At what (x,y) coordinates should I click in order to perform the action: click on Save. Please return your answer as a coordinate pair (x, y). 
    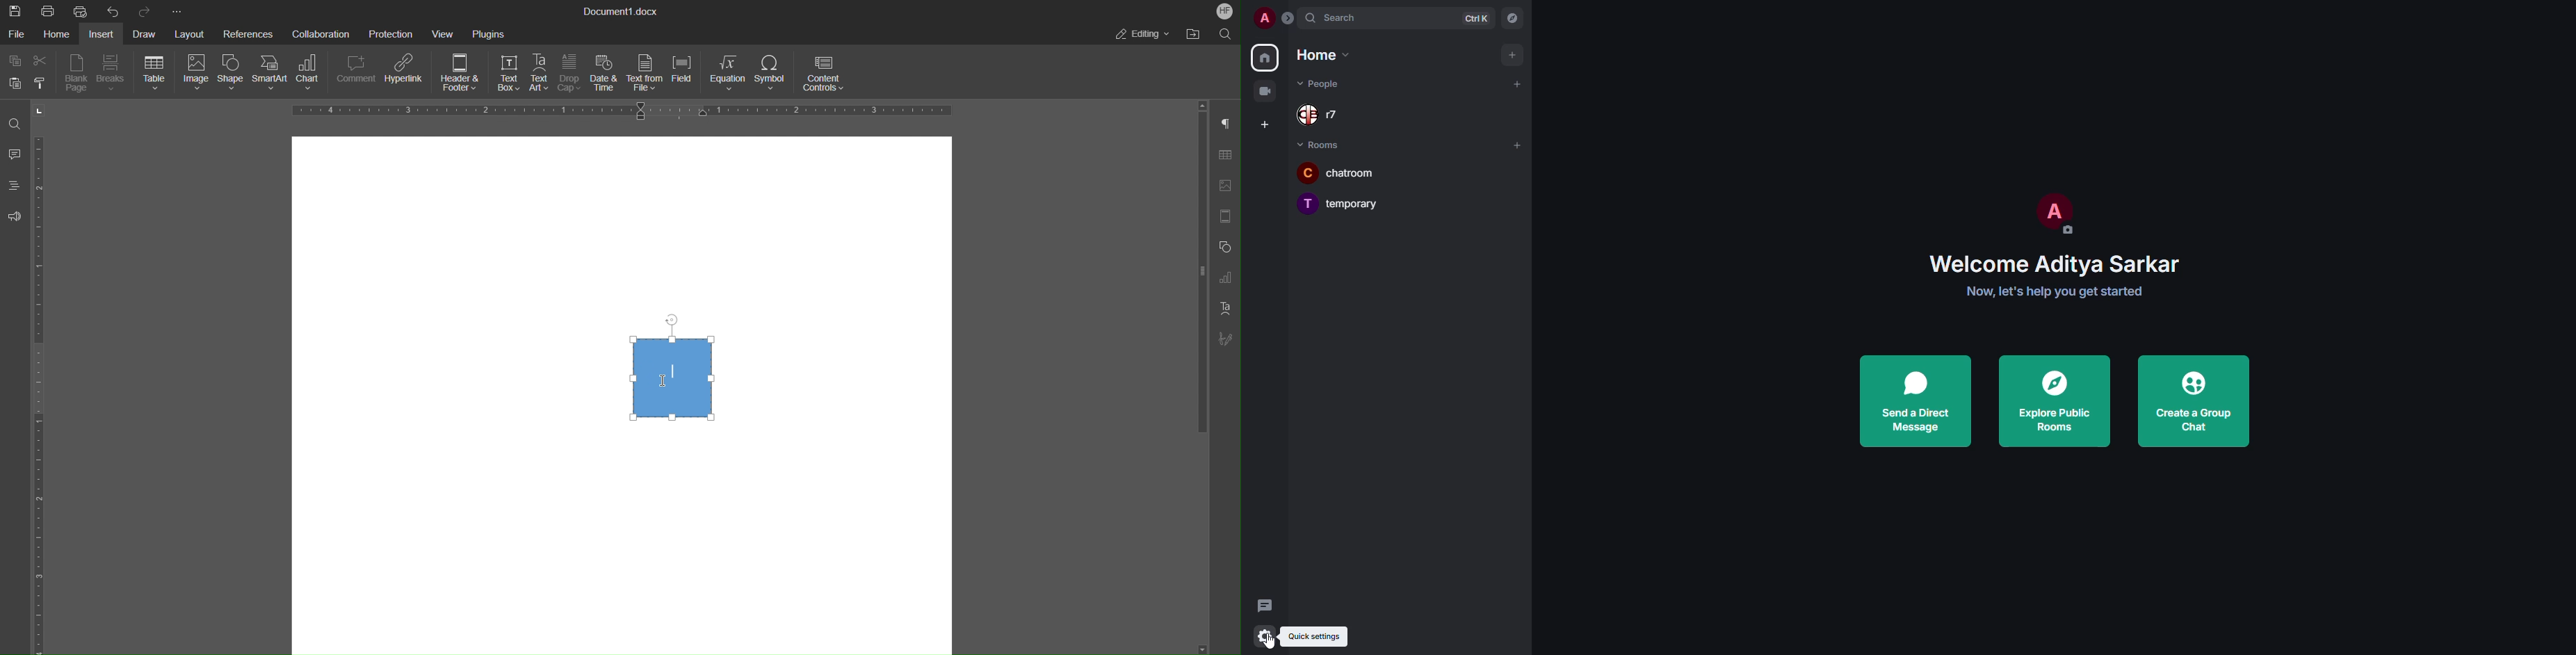
    Looking at the image, I should click on (13, 10).